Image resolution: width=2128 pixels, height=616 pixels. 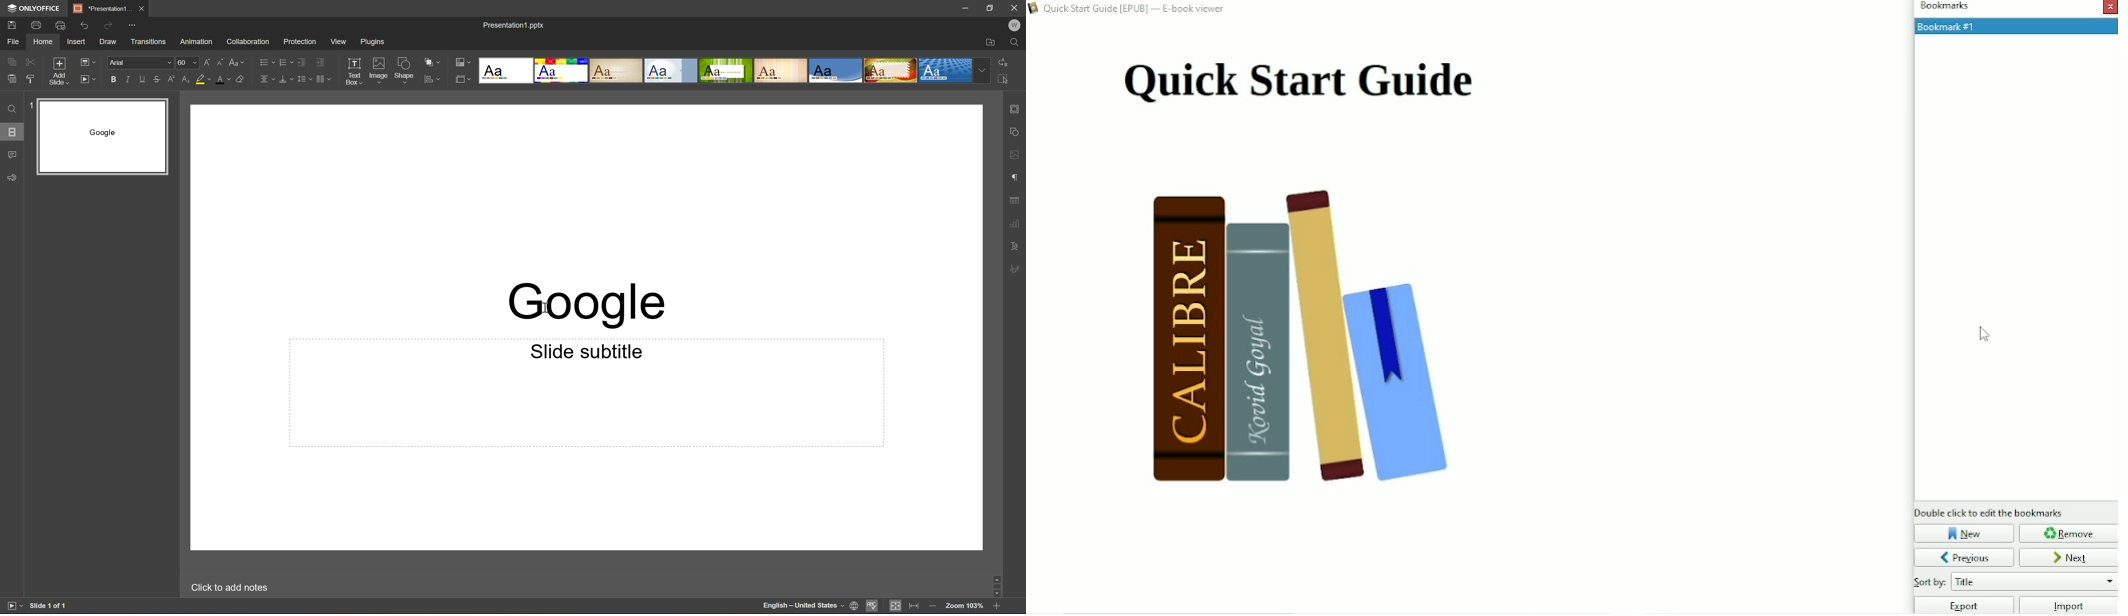 What do you see at coordinates (990, 43) in the screenshot?
I see `Open file location` at bounding box center [990, 43].